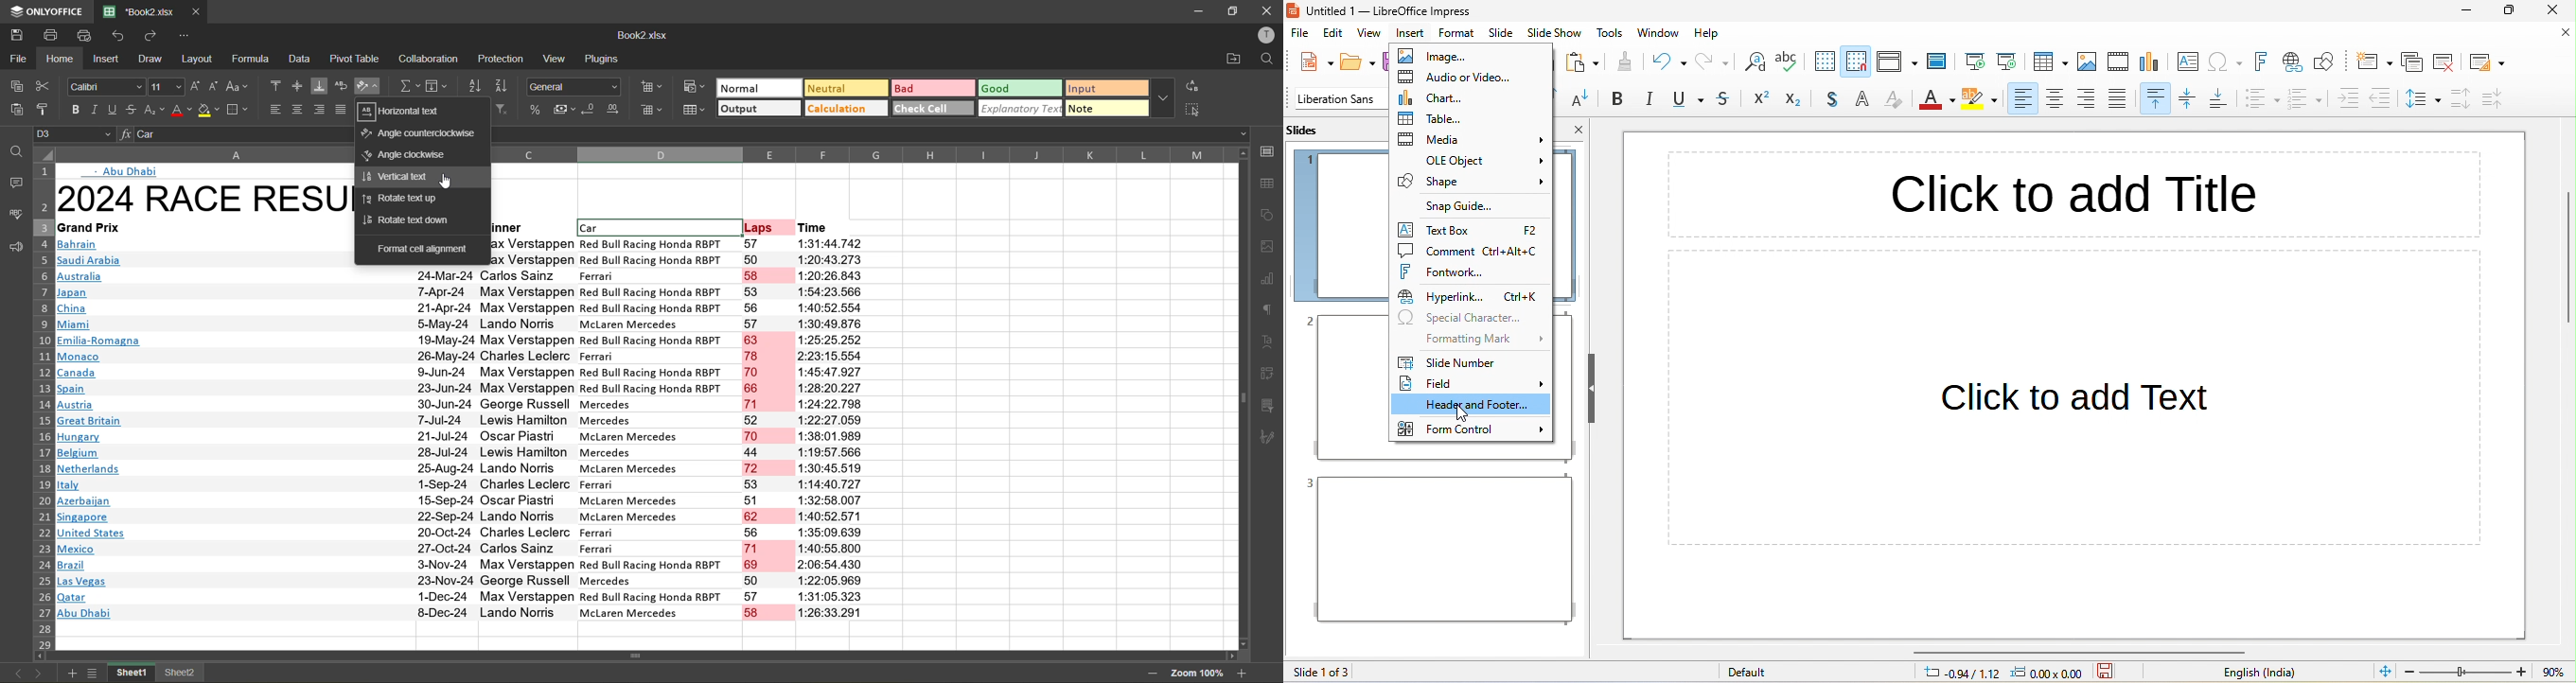 Image resolution: width=2576 pixels, height=700 pixels. I want to click on click to save the document, so click(2107, 674).